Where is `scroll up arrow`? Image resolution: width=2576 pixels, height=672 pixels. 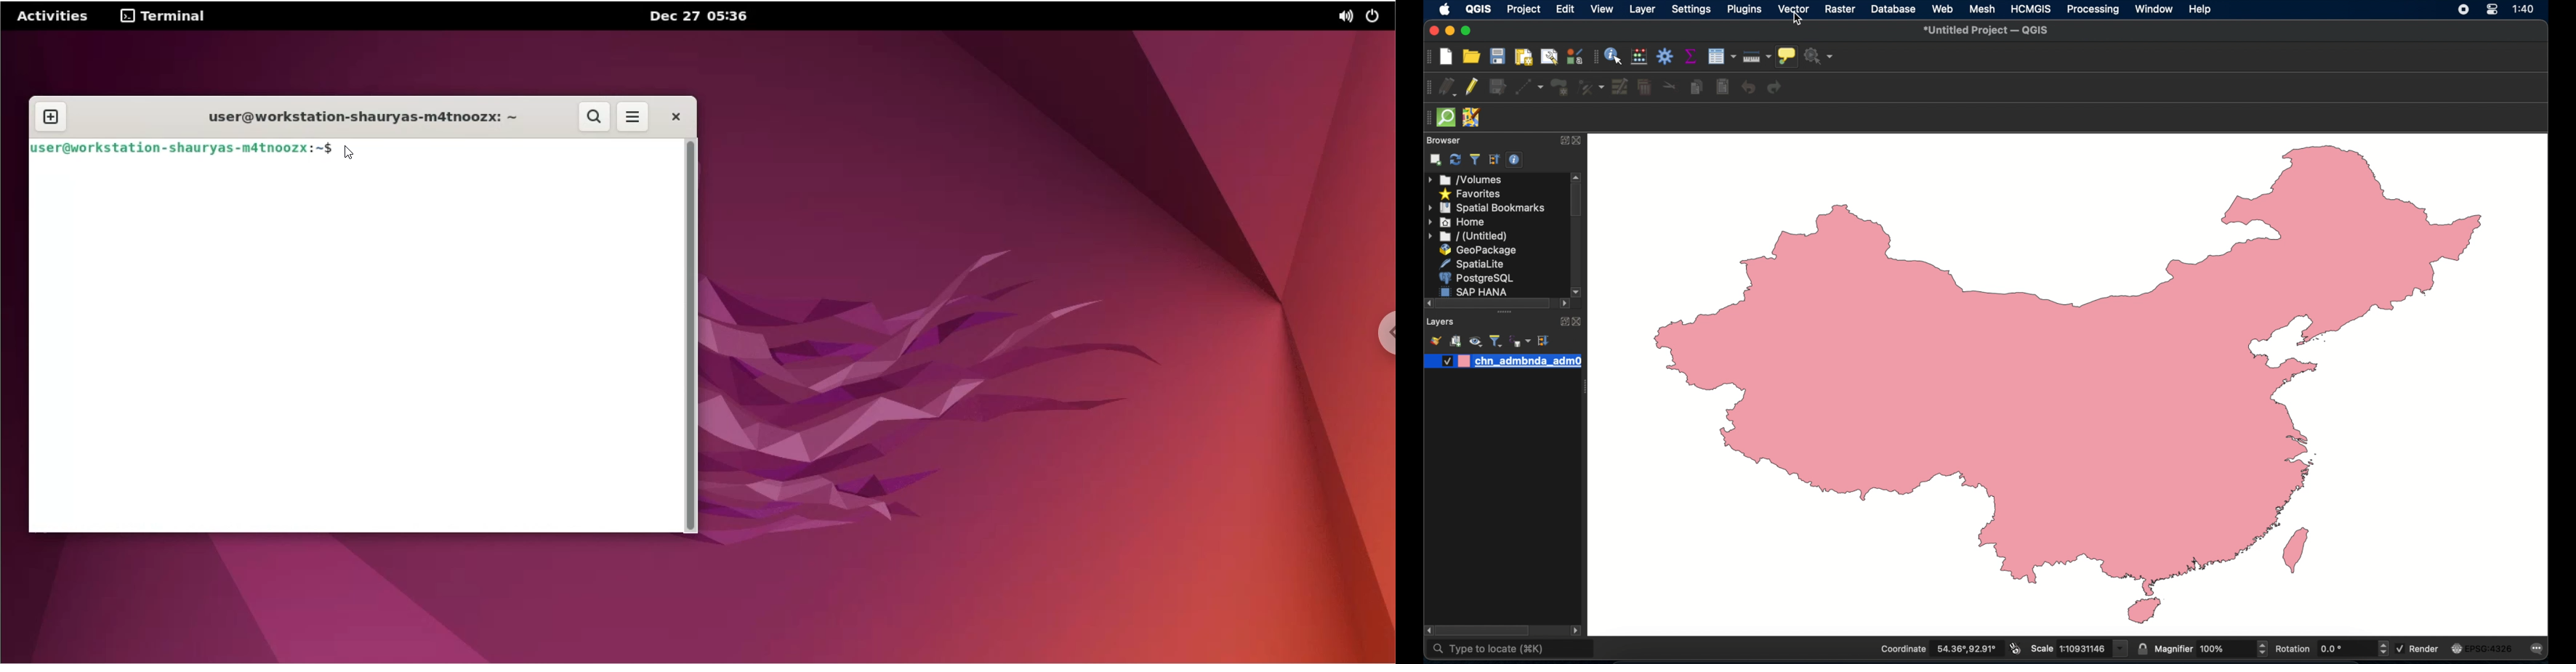 scroll up arrow is located at coordinates (1576, 176).